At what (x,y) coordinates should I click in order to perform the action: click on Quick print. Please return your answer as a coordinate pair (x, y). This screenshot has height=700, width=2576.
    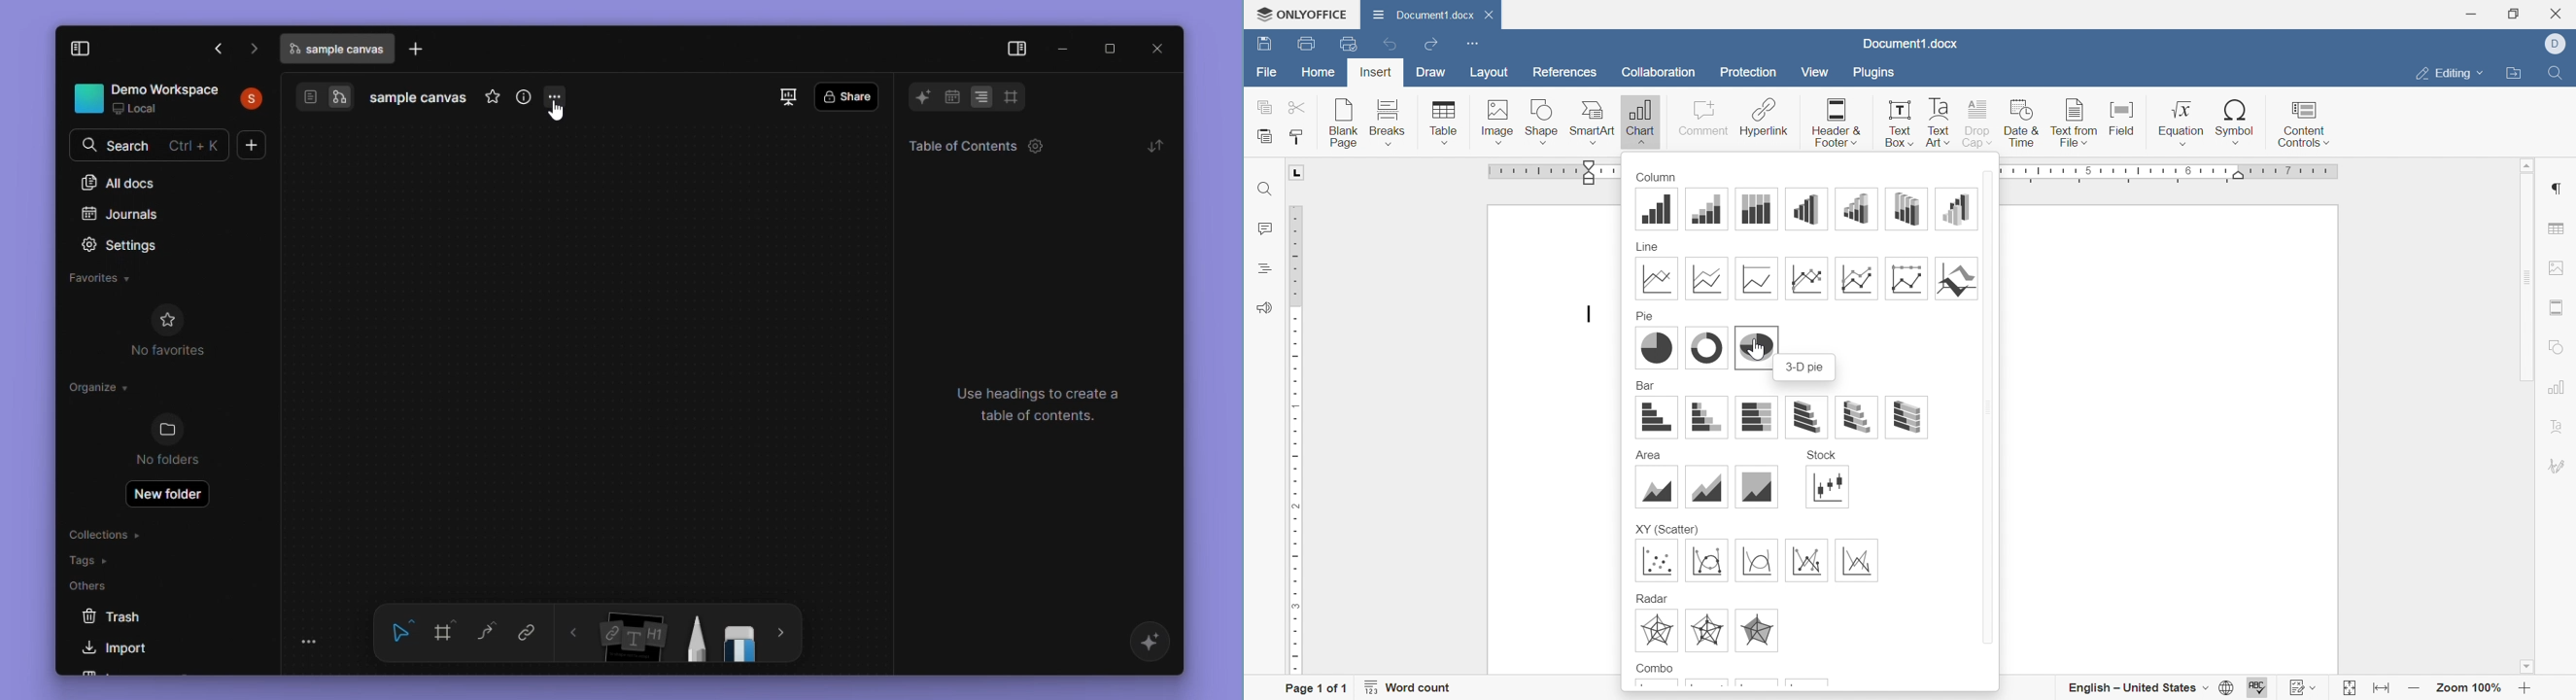
    Looking at the image, I should click on (1347, 44).